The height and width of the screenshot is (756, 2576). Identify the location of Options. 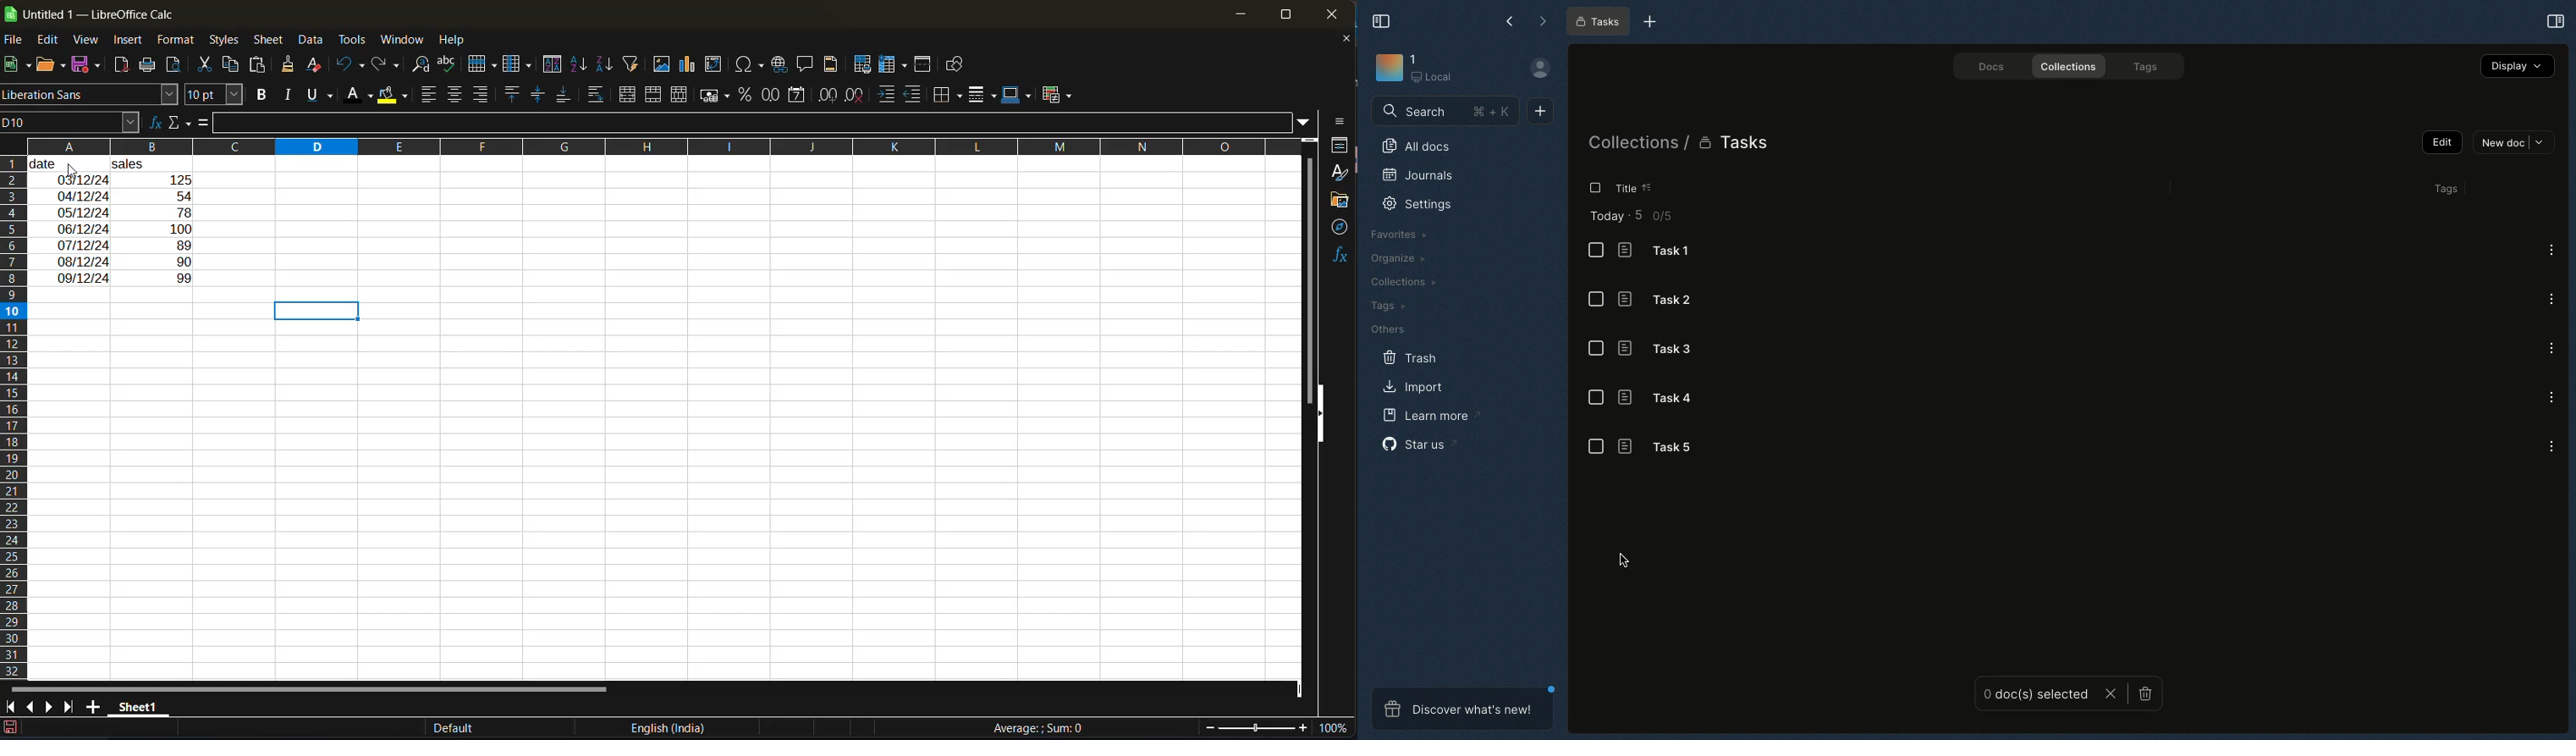
(2550, 445).